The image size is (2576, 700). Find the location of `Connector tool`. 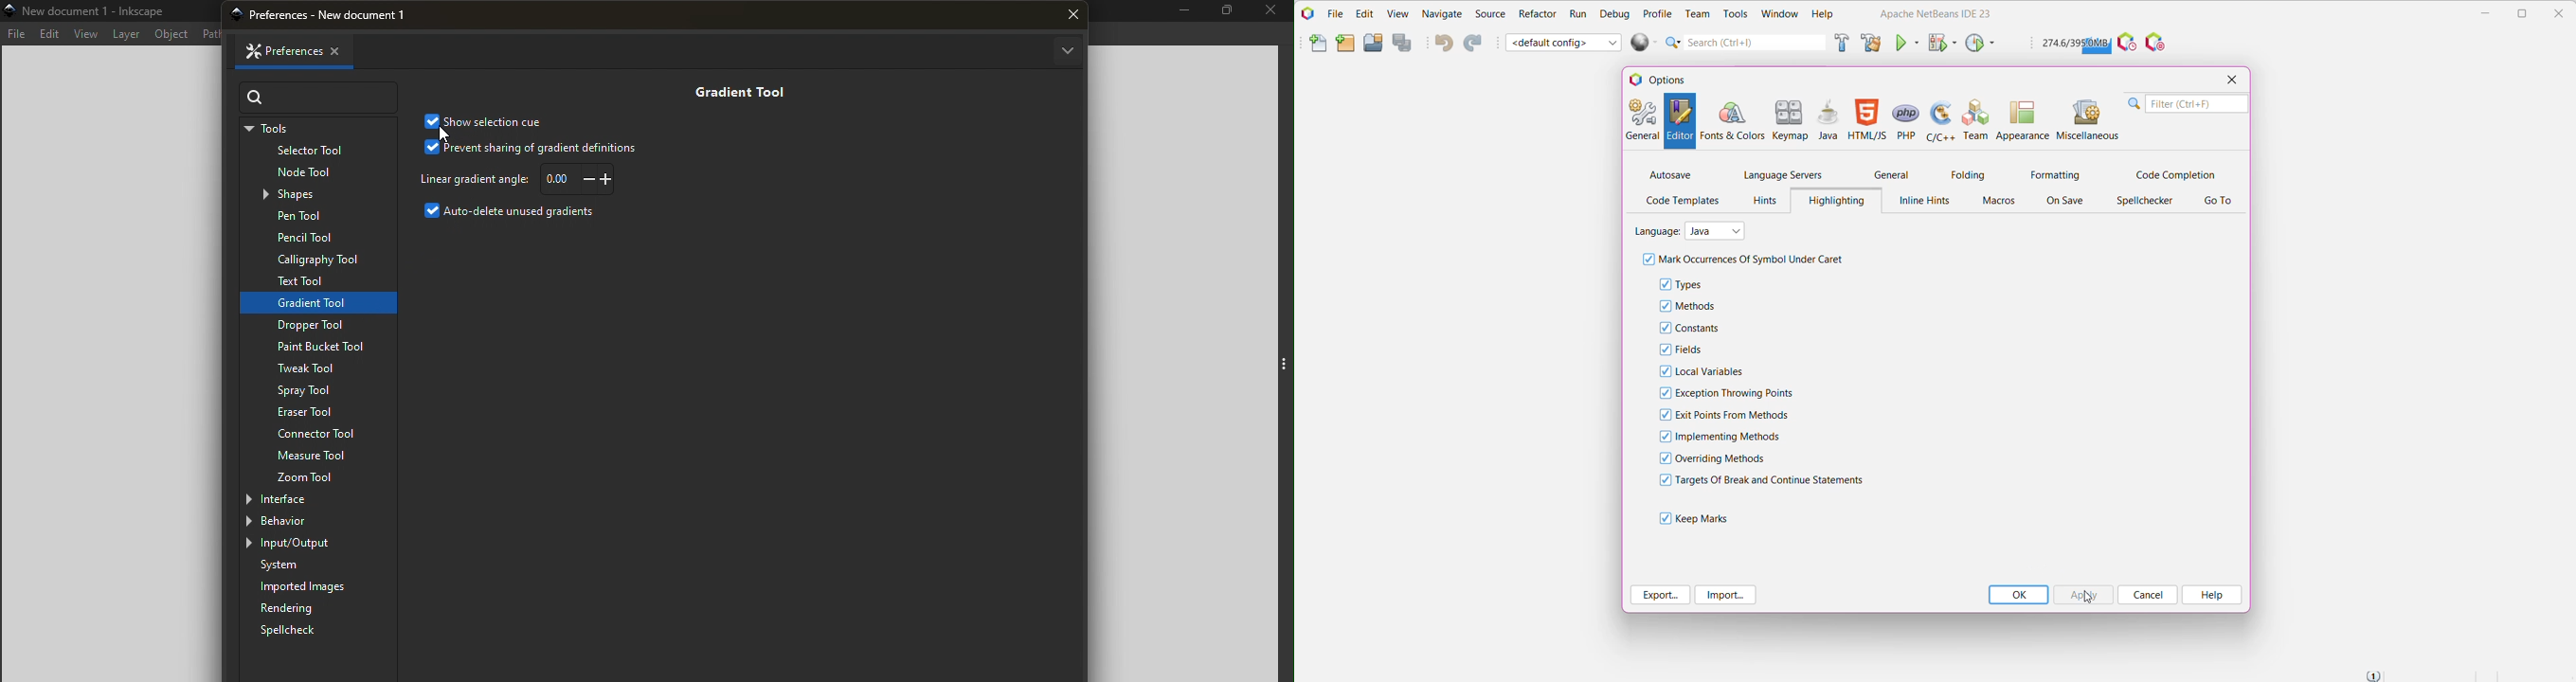

Connector tool is located at coordinates (318, 434).